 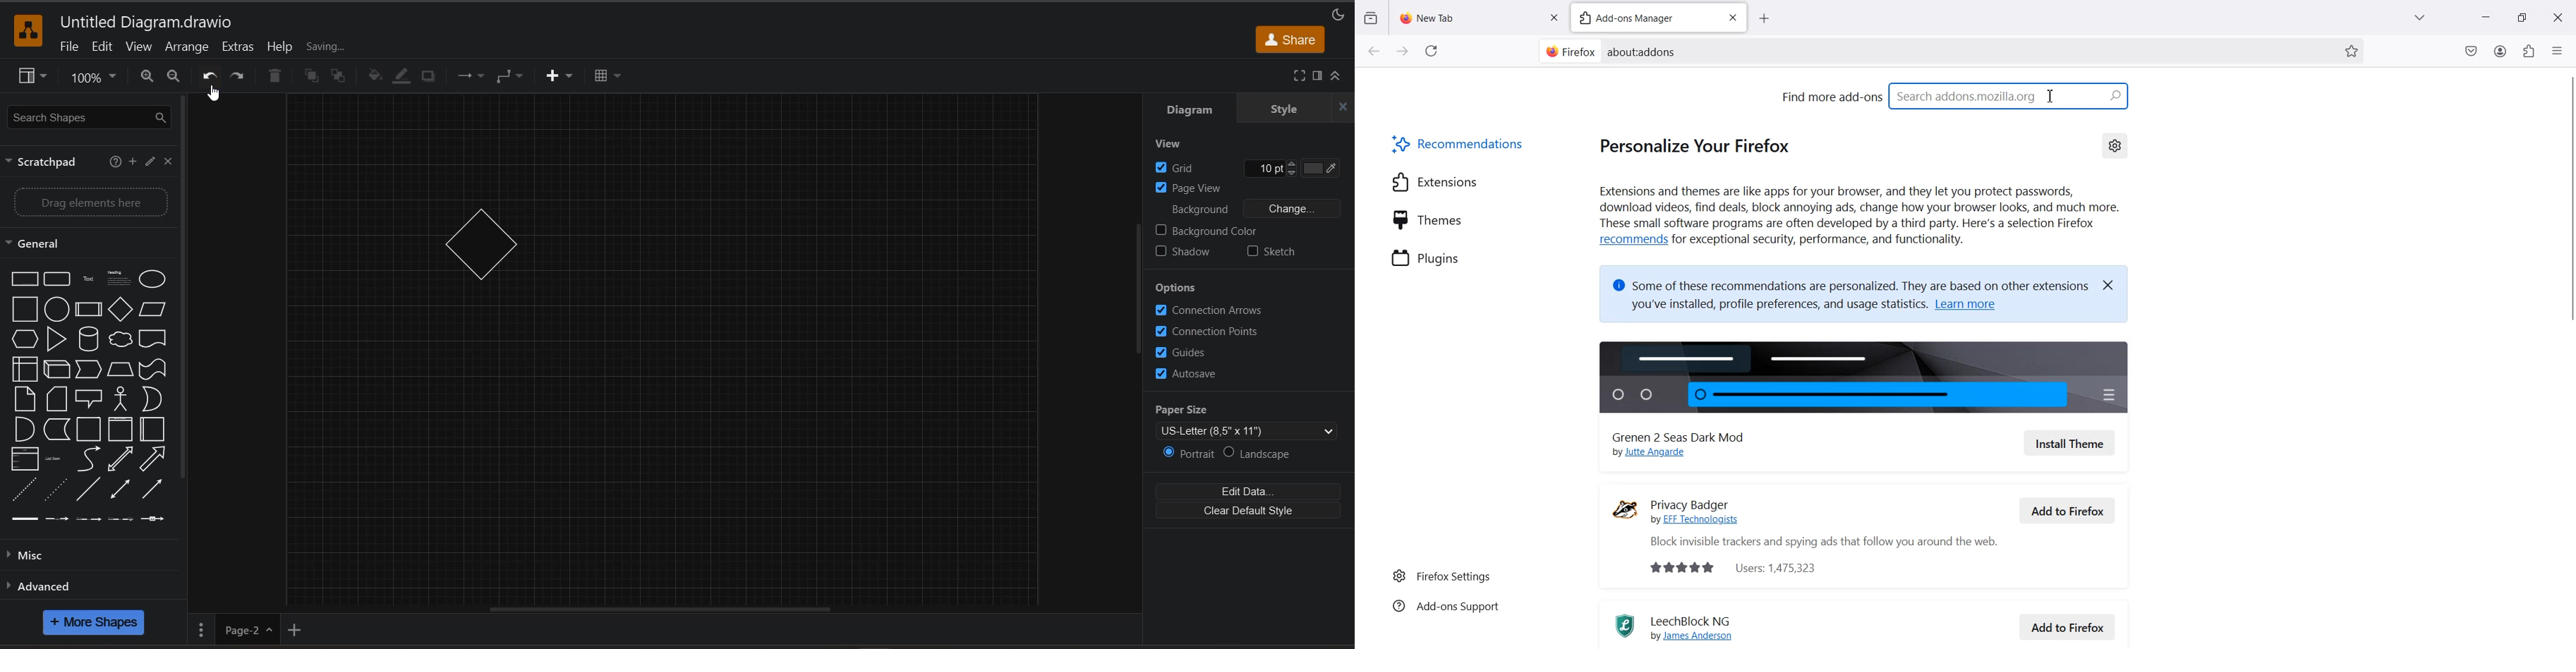 I want to click on Tape, so click(x=152, y=370).